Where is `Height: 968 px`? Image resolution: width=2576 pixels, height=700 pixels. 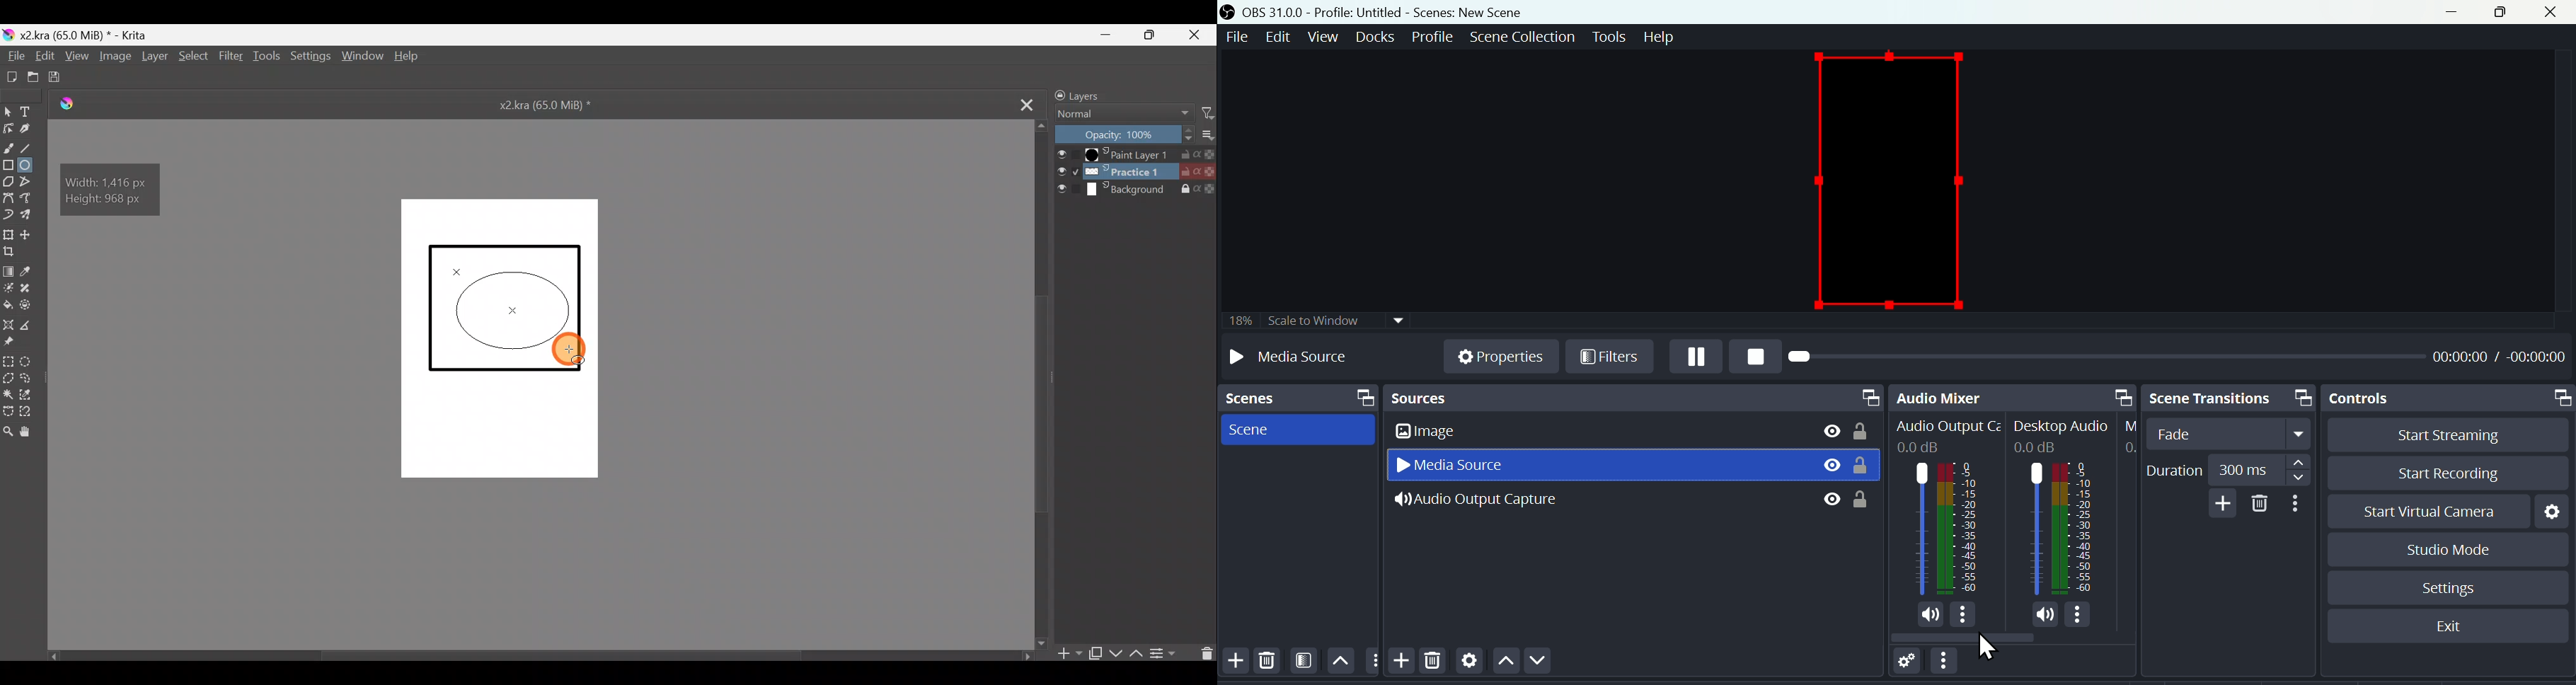 Height: 968 px is located at coordinates (112, 201).